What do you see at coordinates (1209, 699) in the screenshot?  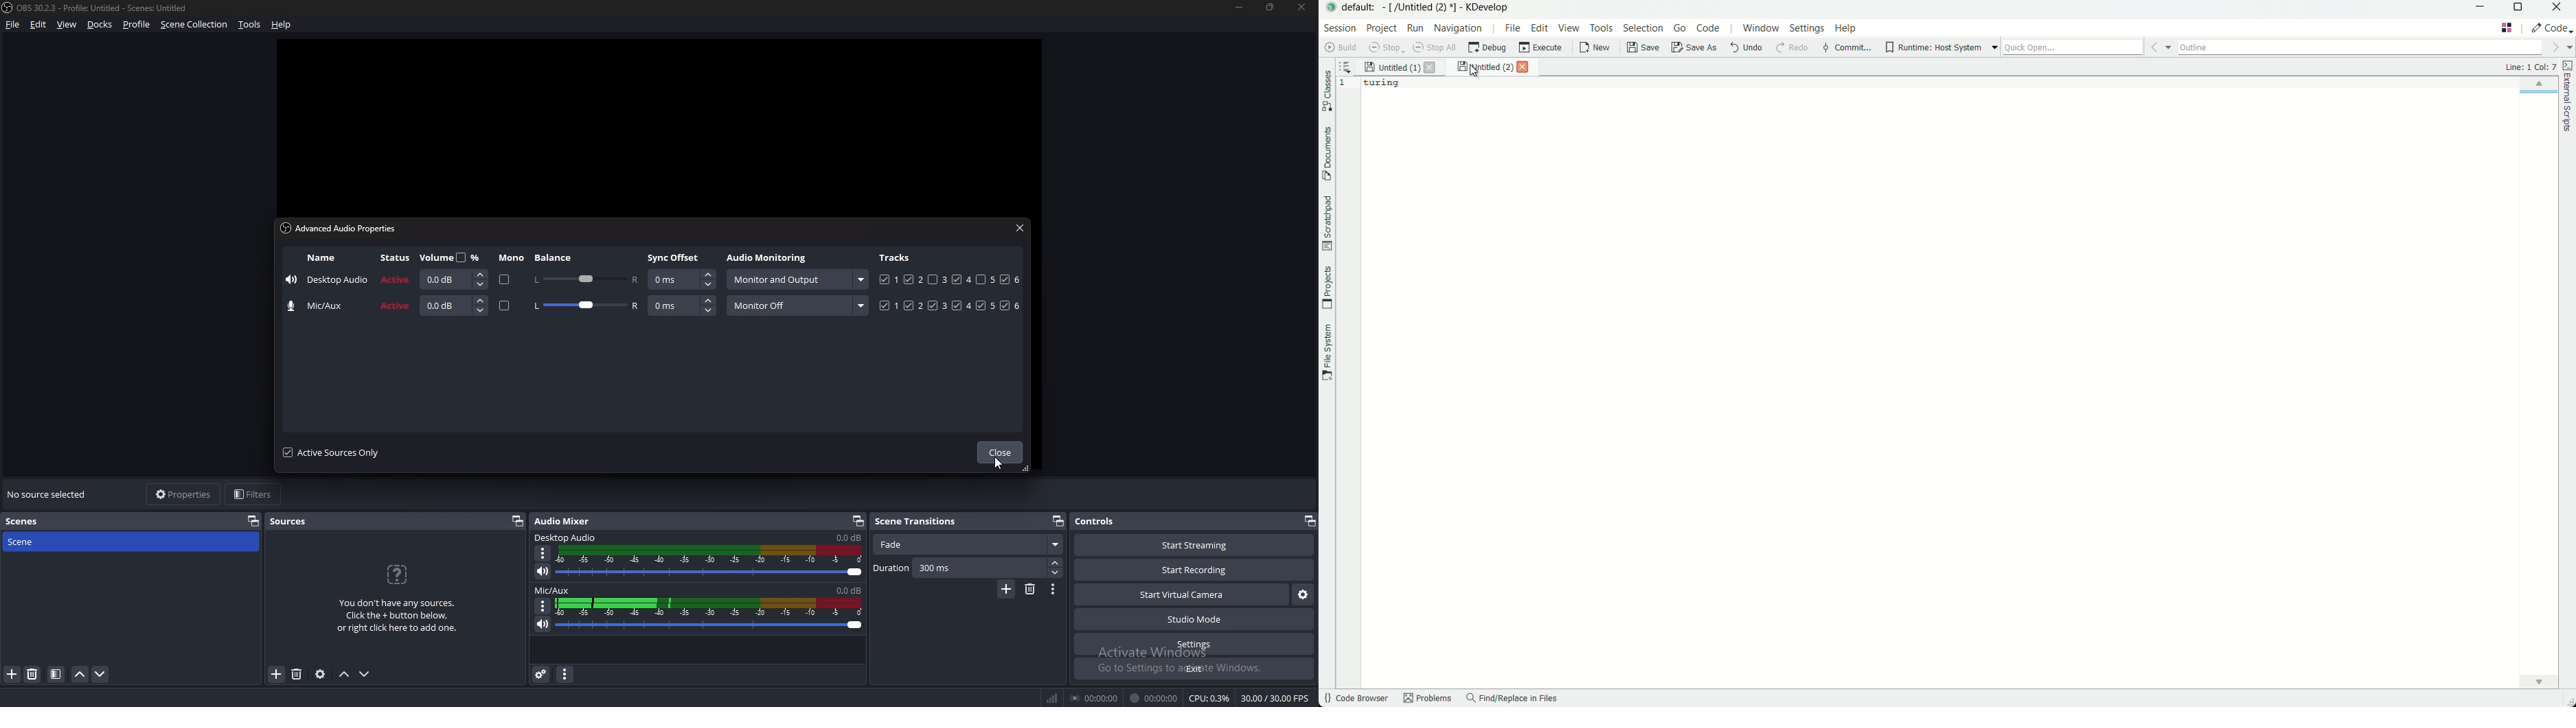 I see `CPU: 0.3%` at bounding box center [1209, 699].